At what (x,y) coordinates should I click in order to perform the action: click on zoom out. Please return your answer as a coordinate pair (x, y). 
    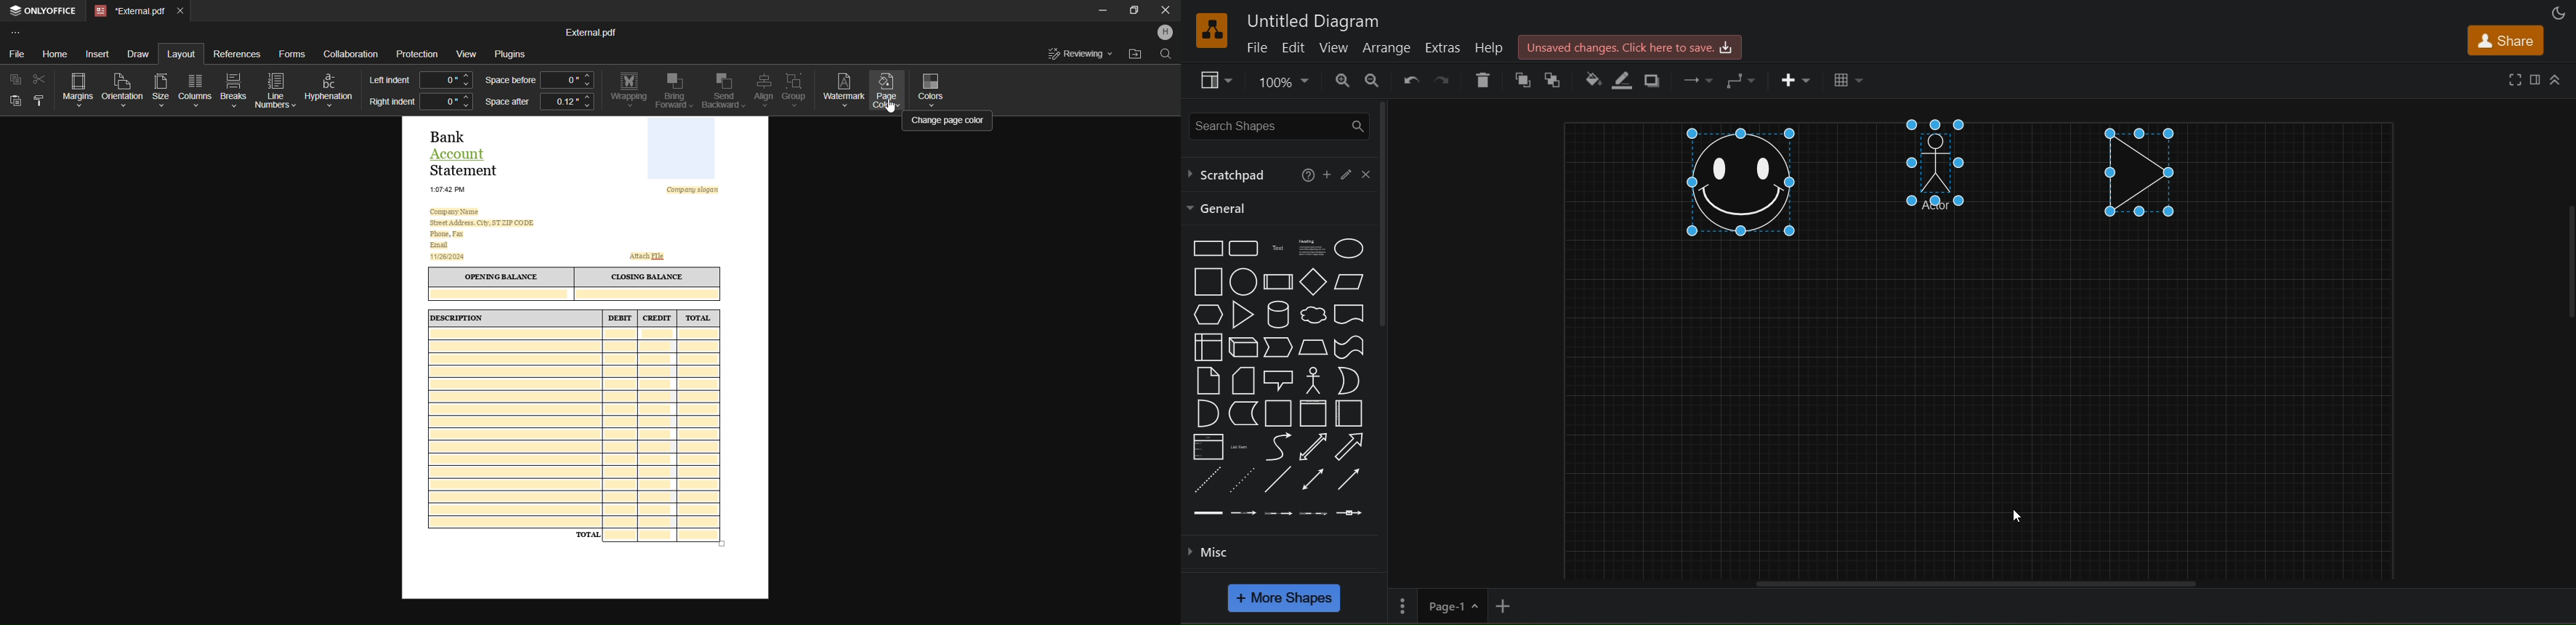
    Looking at the image, I should click on (1373, 82).